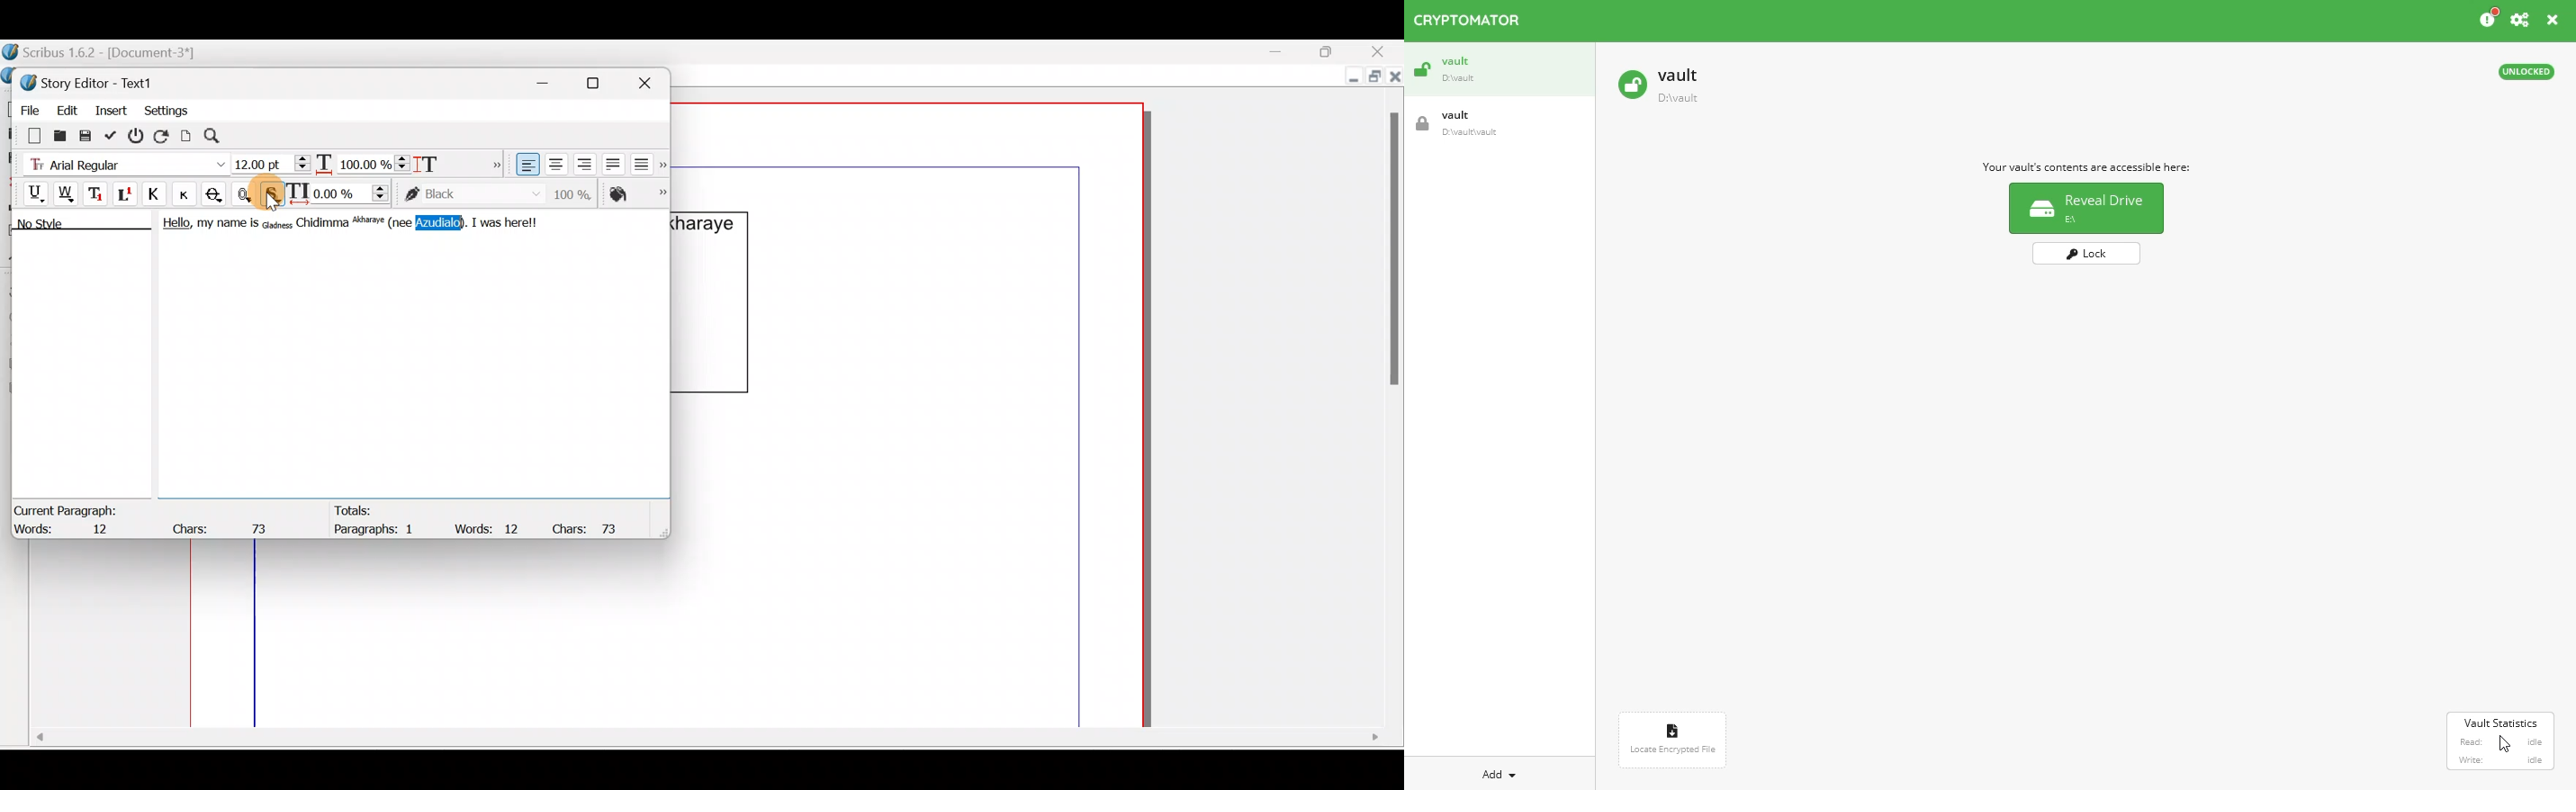 Image resolution: width=2576 pixels, height=812 pixels. Describe the element at coordinates (2536, 741) in the screenshot. I see `idle` at that location.